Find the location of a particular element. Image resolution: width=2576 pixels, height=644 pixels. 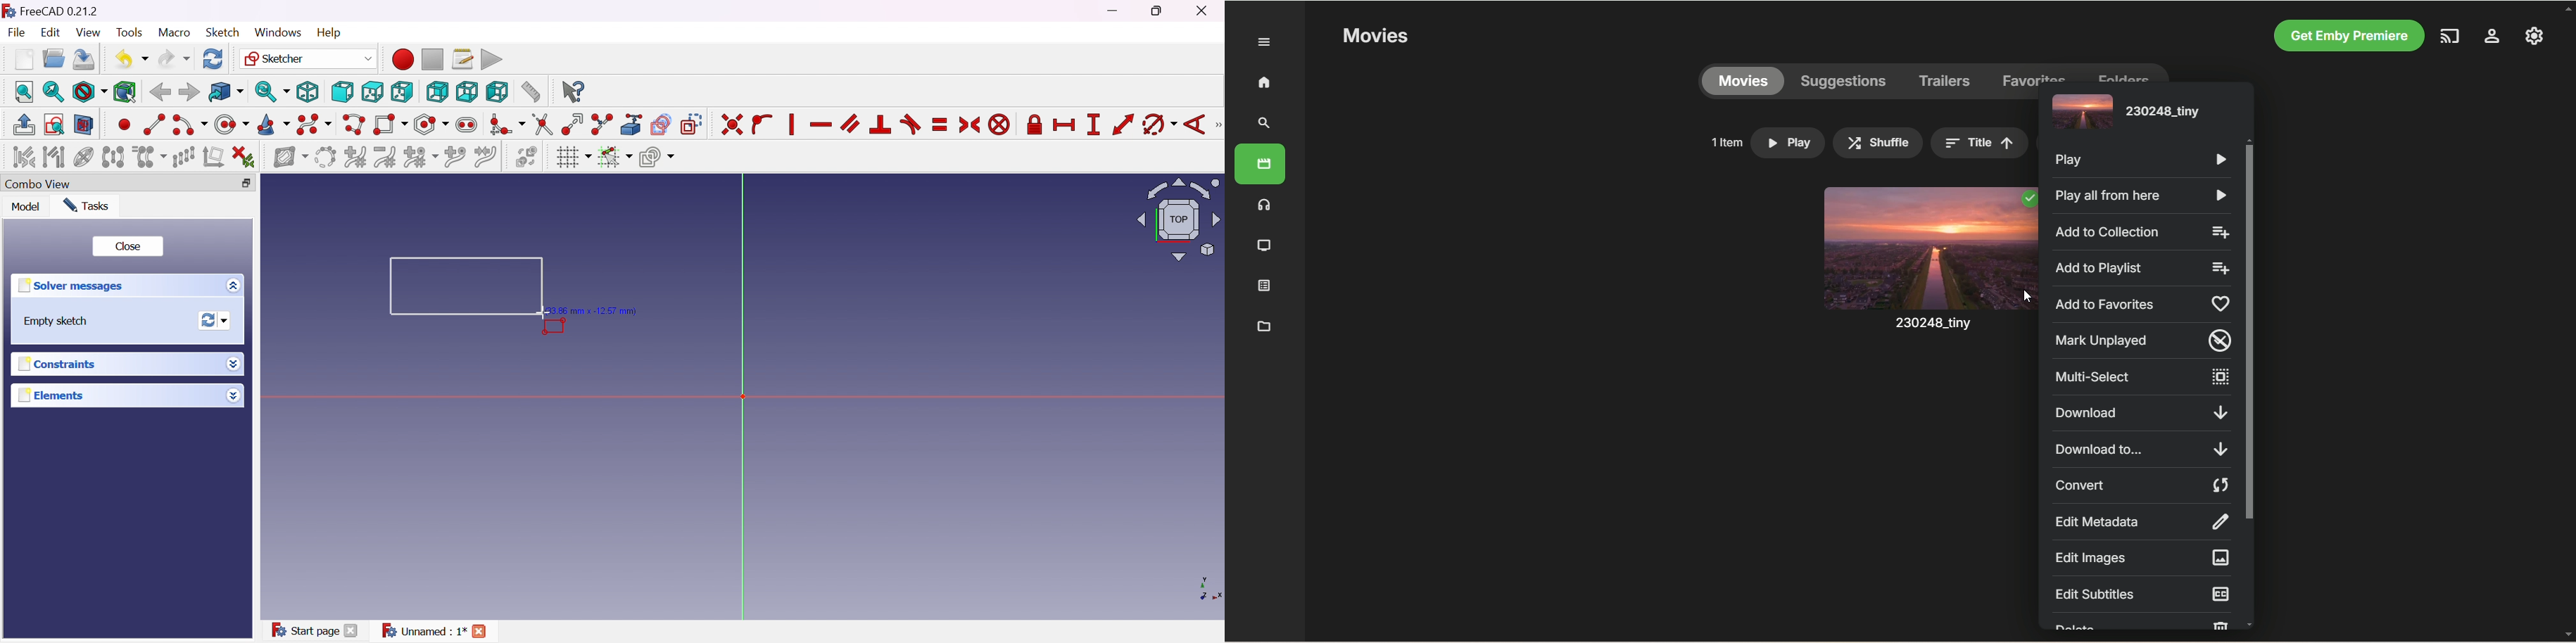

Minimize is located at coordinates (1117, 11).